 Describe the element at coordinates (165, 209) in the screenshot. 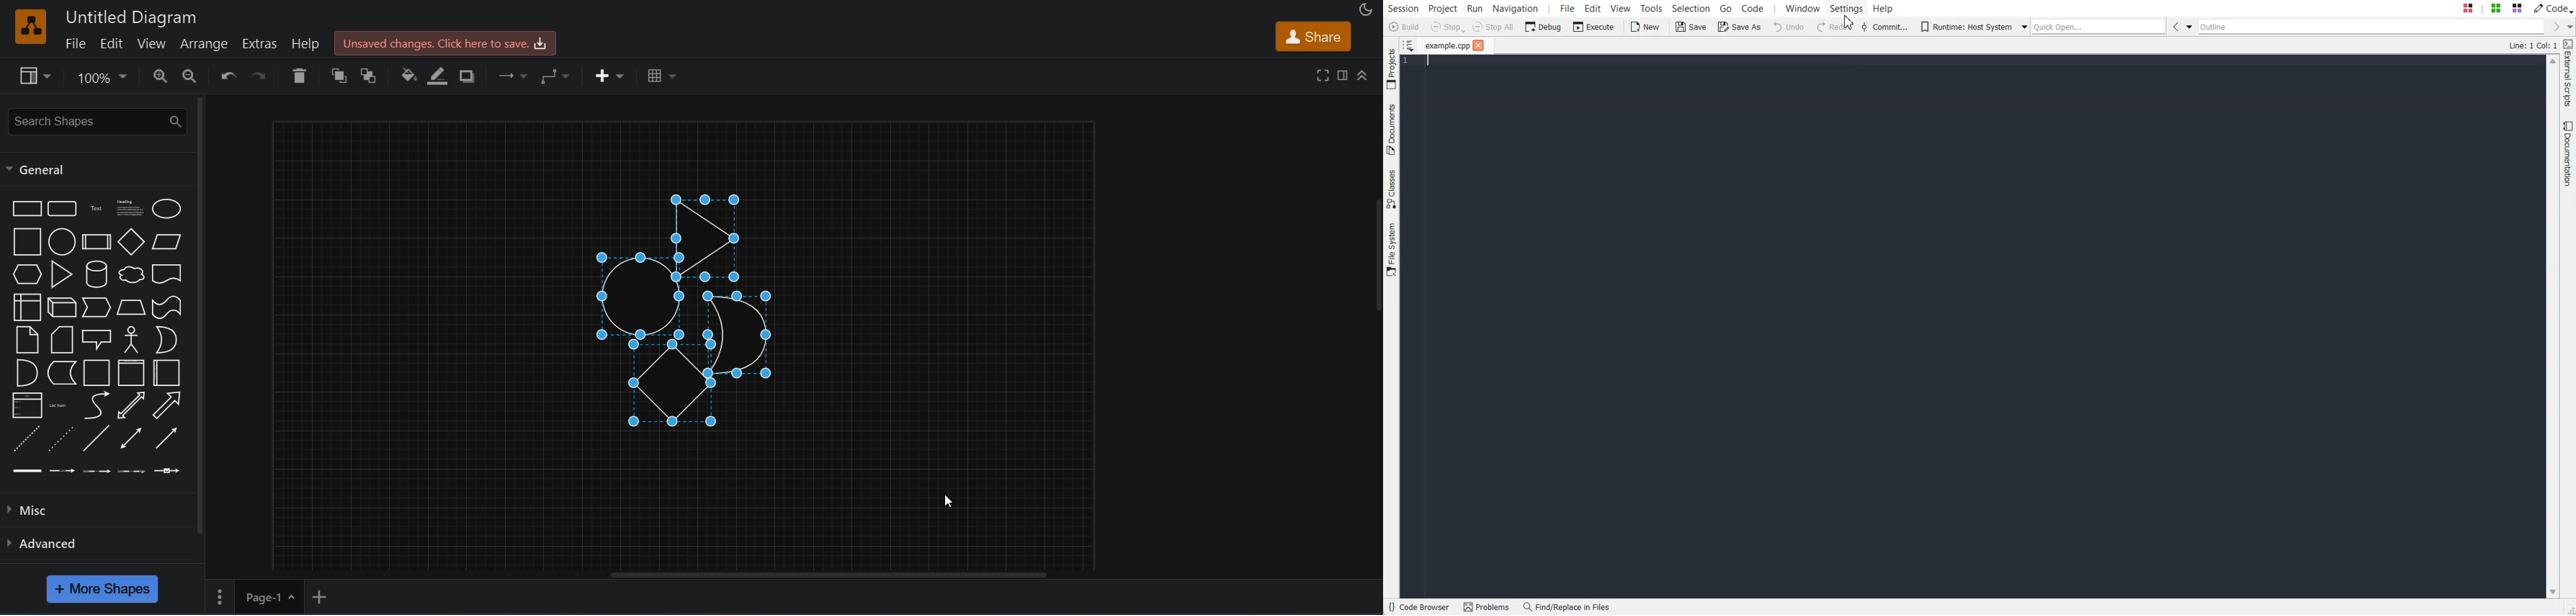

I see `ellipse` at that location.